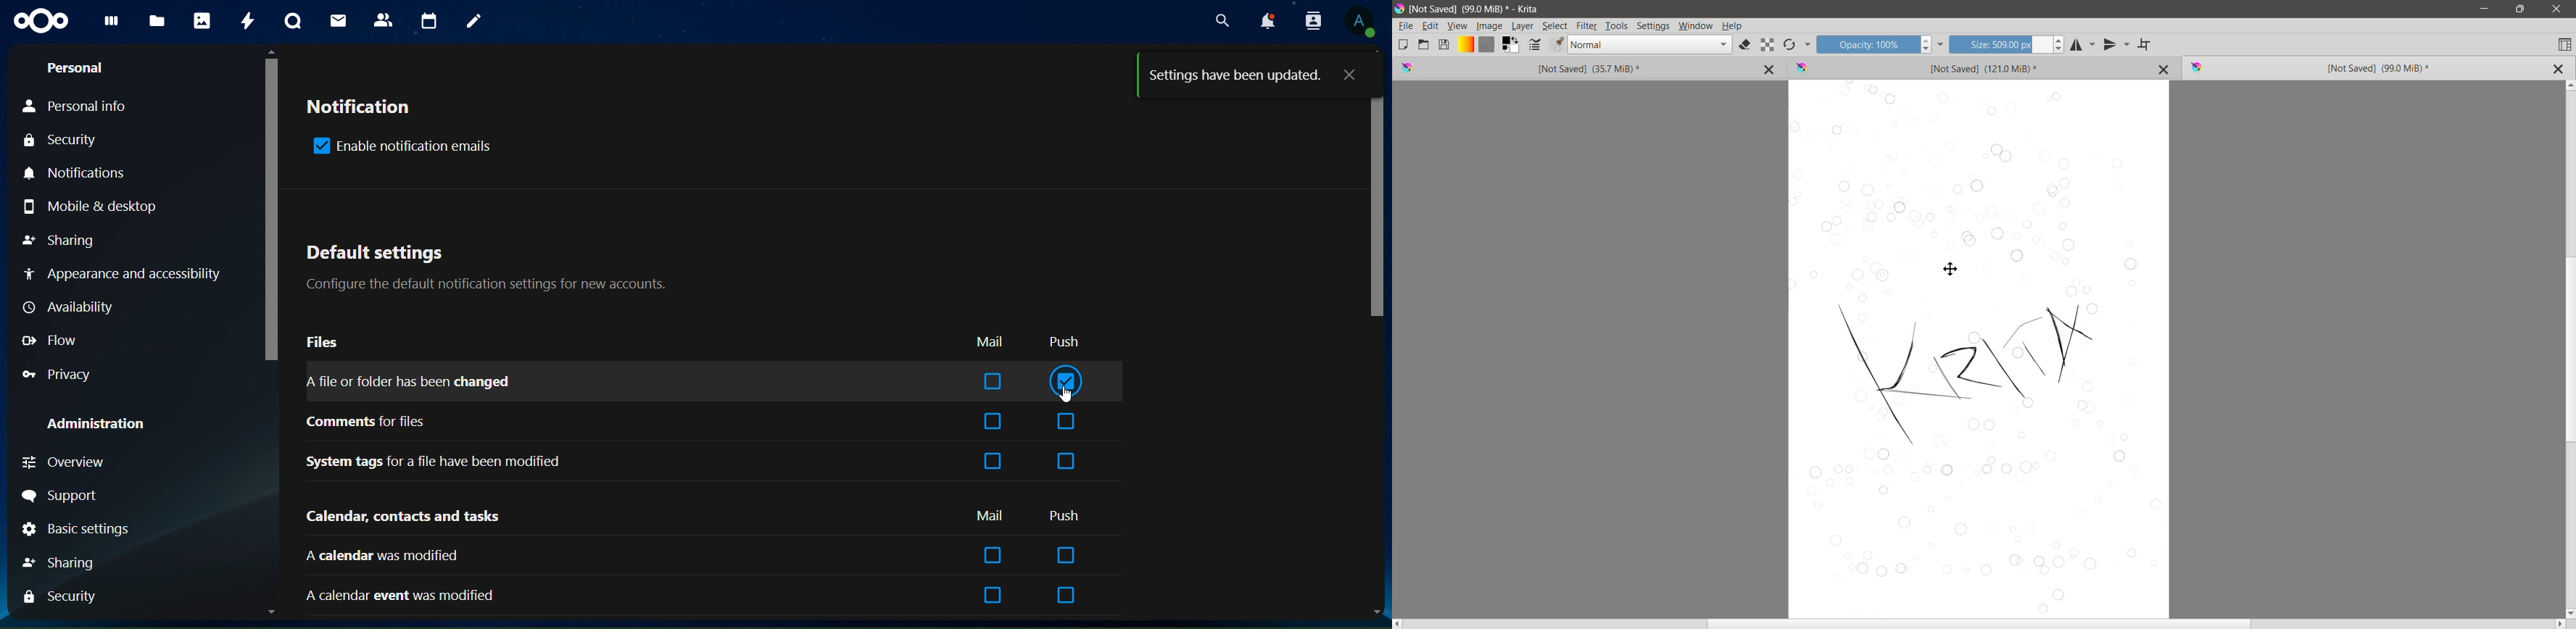 This screenshot has width=2576, height=644. Describe the element at coordinates (65, 563) in the screenshot. I see `sharing` at that location.